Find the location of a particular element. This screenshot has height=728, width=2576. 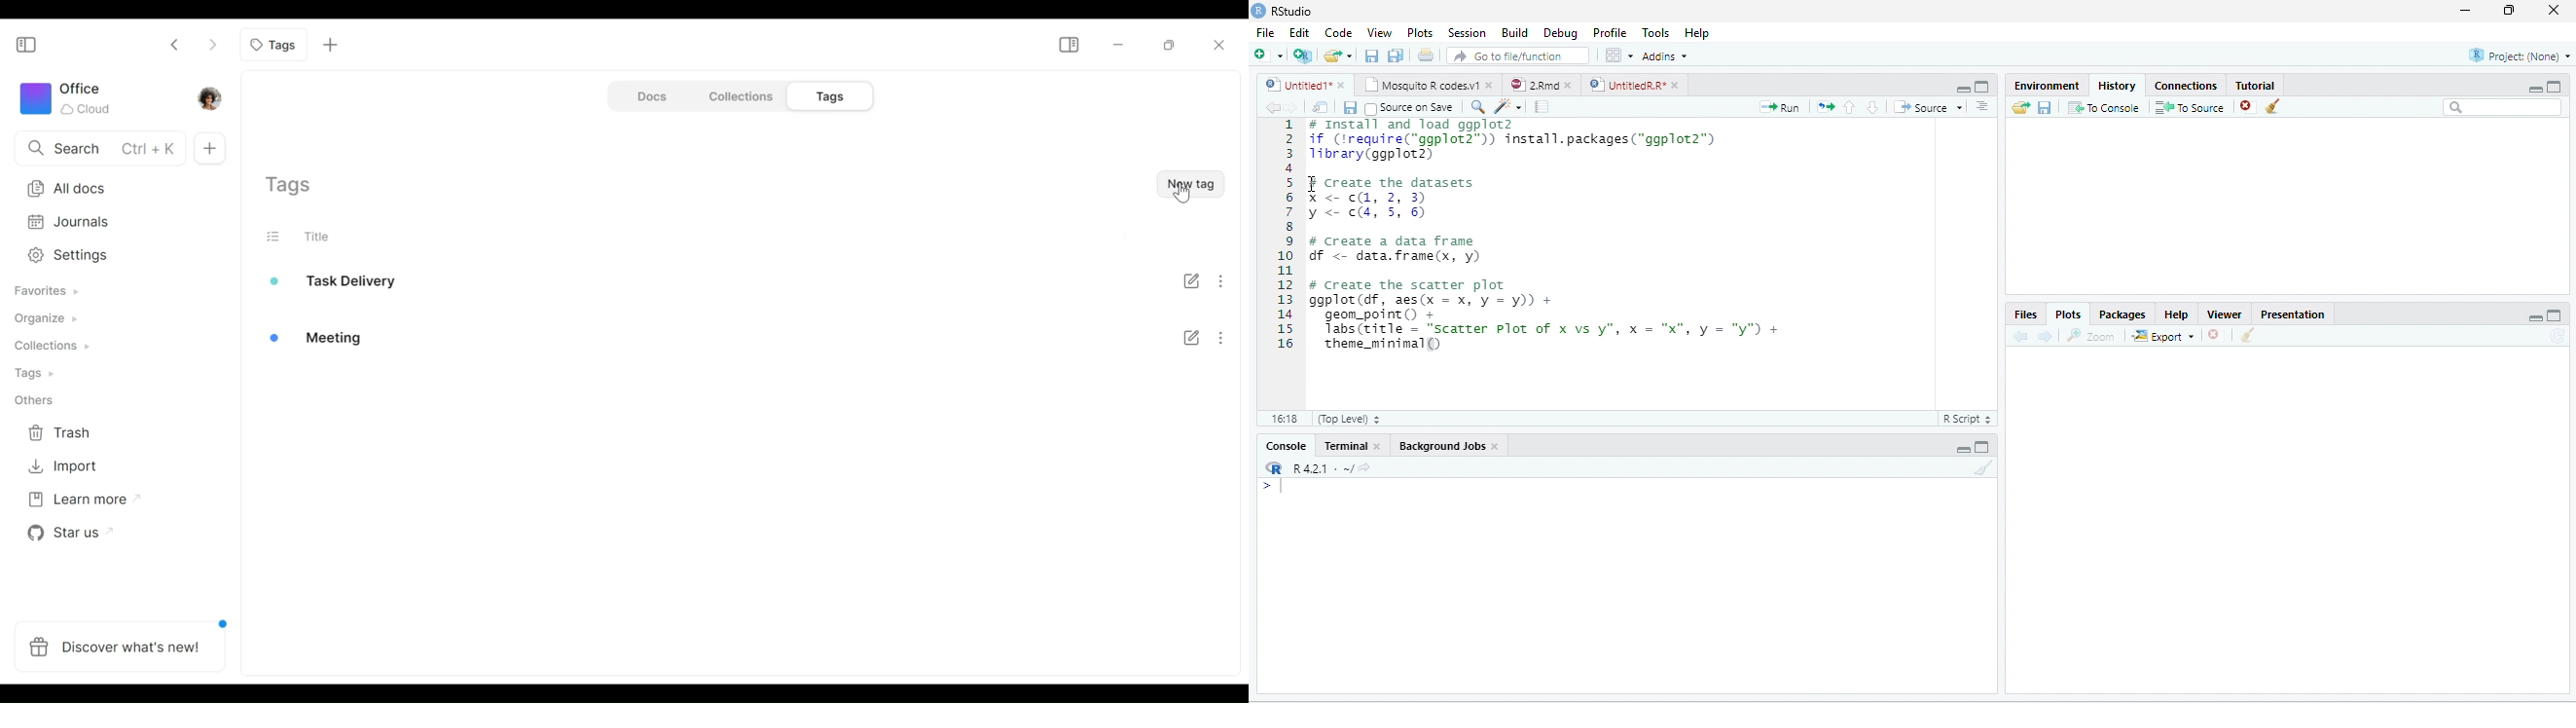

Open recent files is located at coordinates (1349, 56).